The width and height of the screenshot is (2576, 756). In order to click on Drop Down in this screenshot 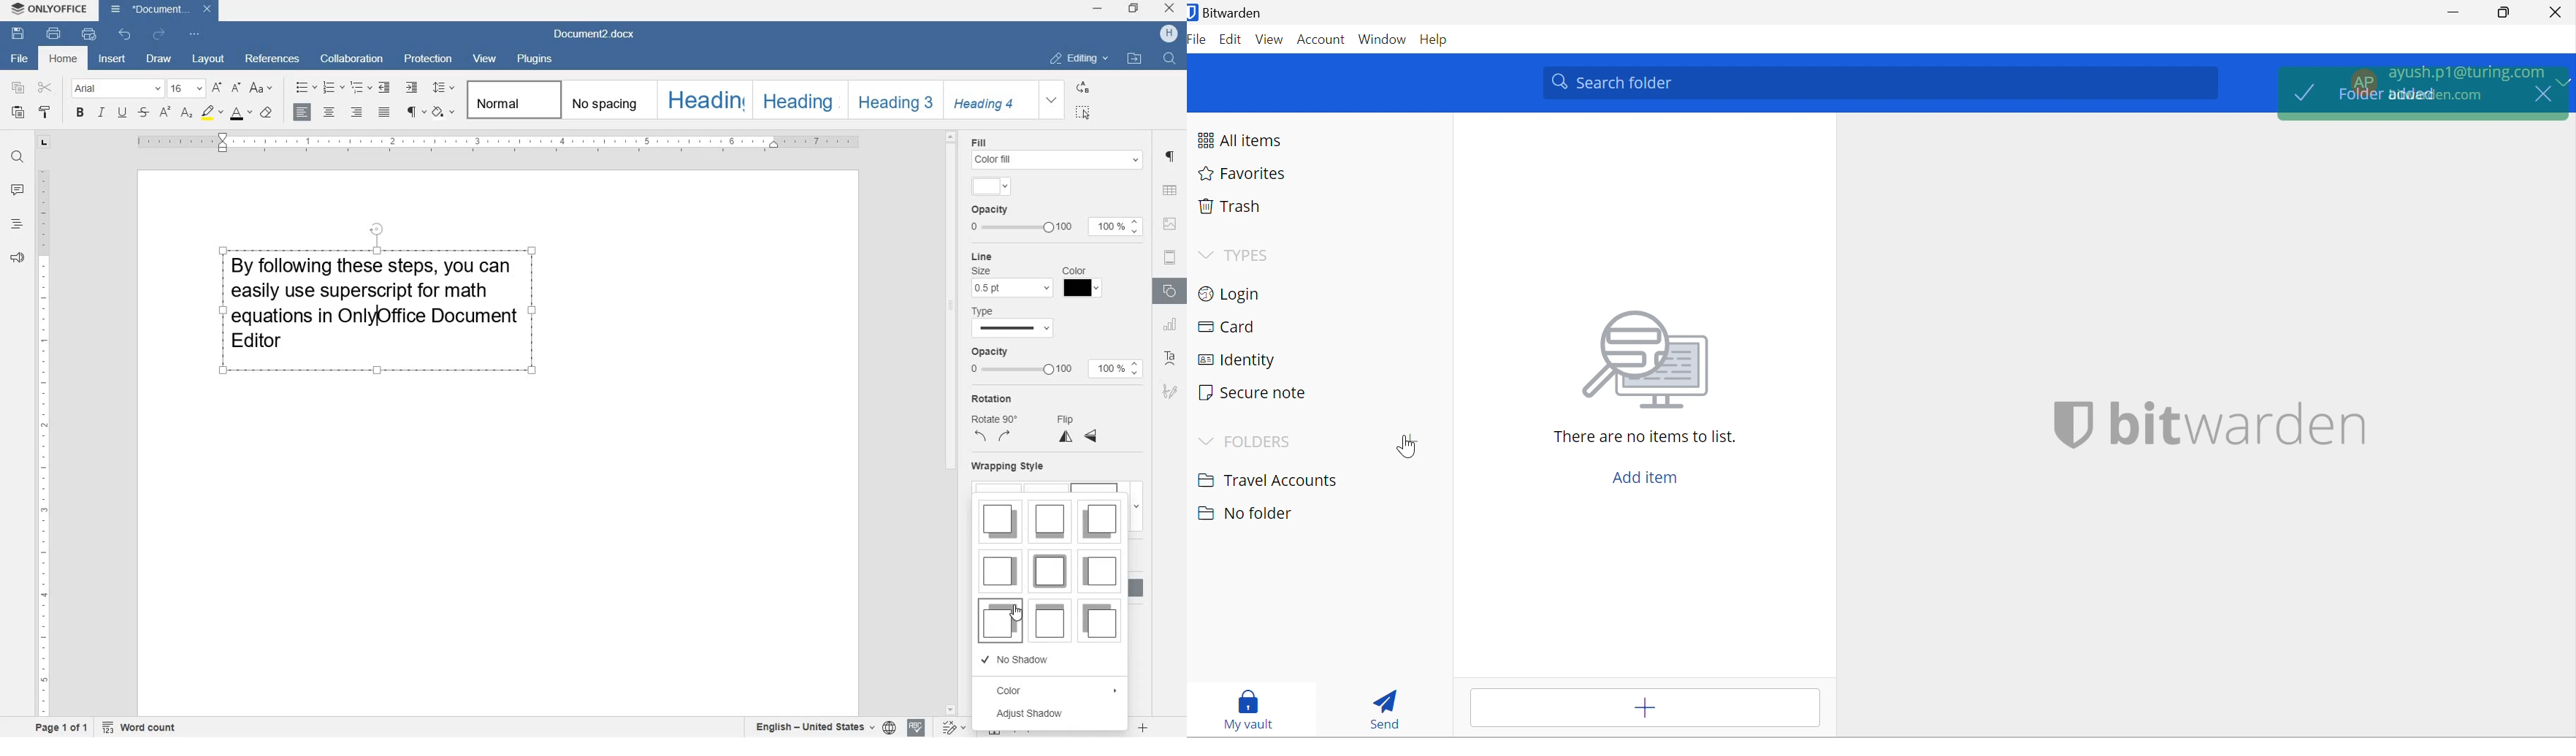, I will do `click(1204, 440)`.